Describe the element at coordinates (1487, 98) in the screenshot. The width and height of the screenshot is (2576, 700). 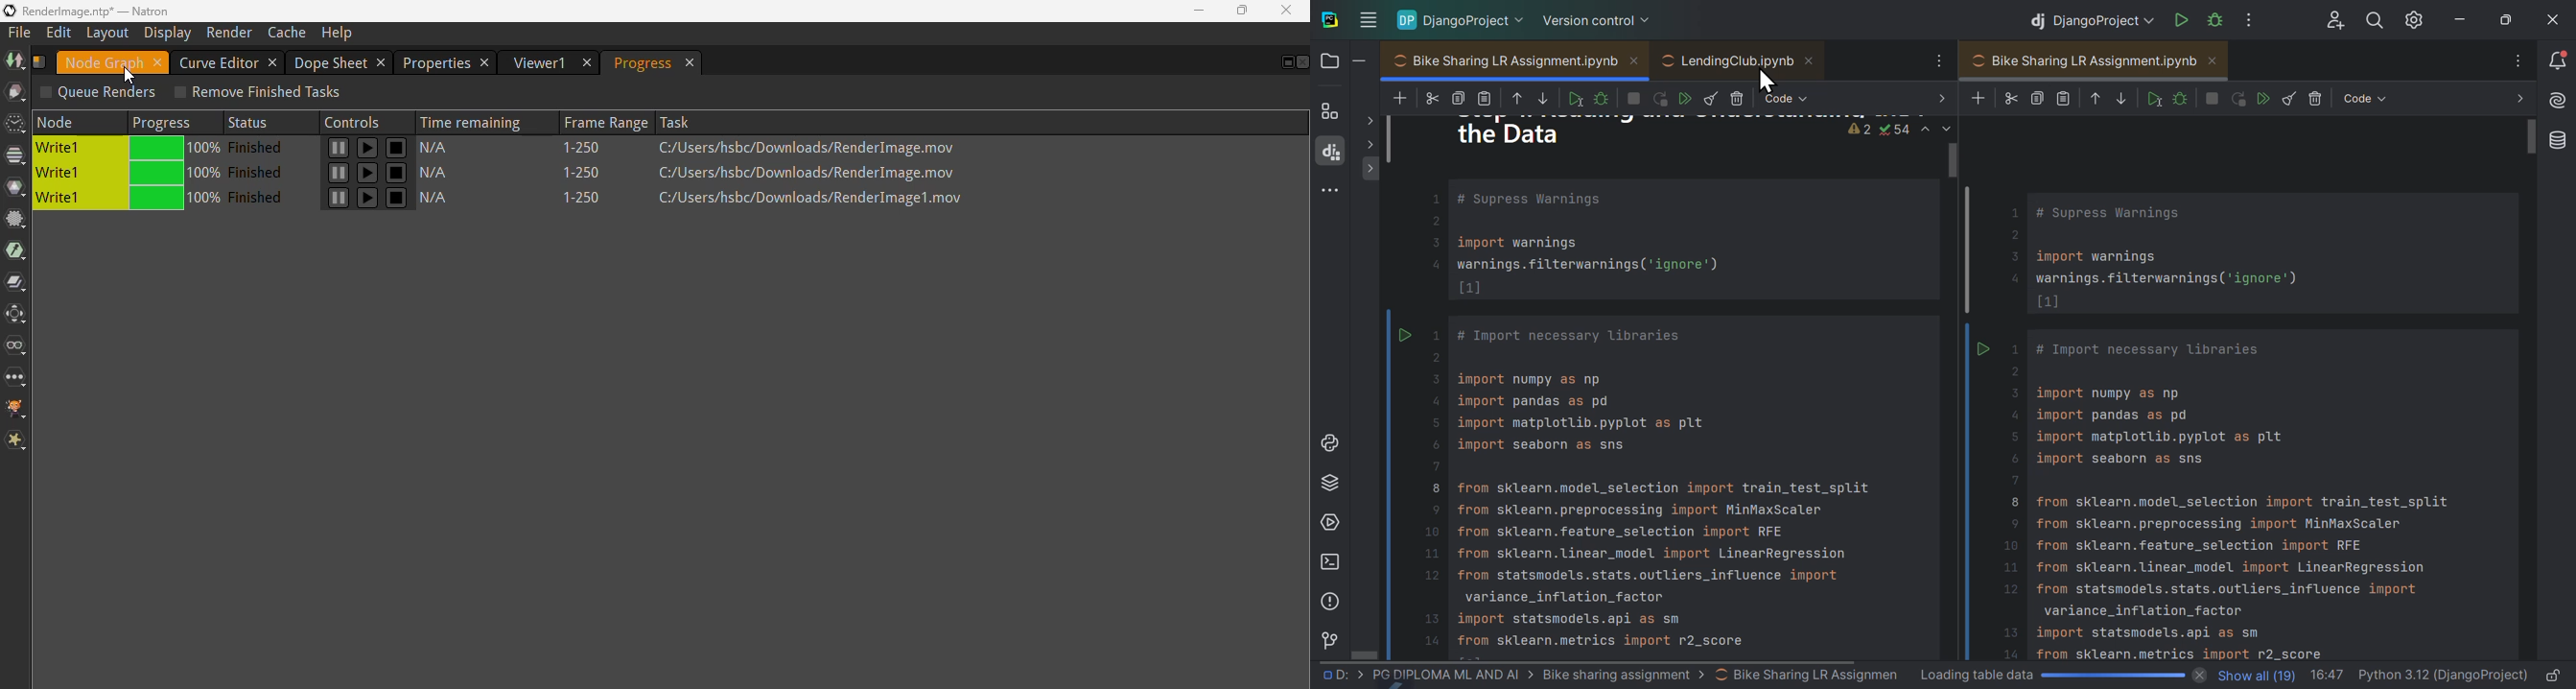
I see `paste` at that location.